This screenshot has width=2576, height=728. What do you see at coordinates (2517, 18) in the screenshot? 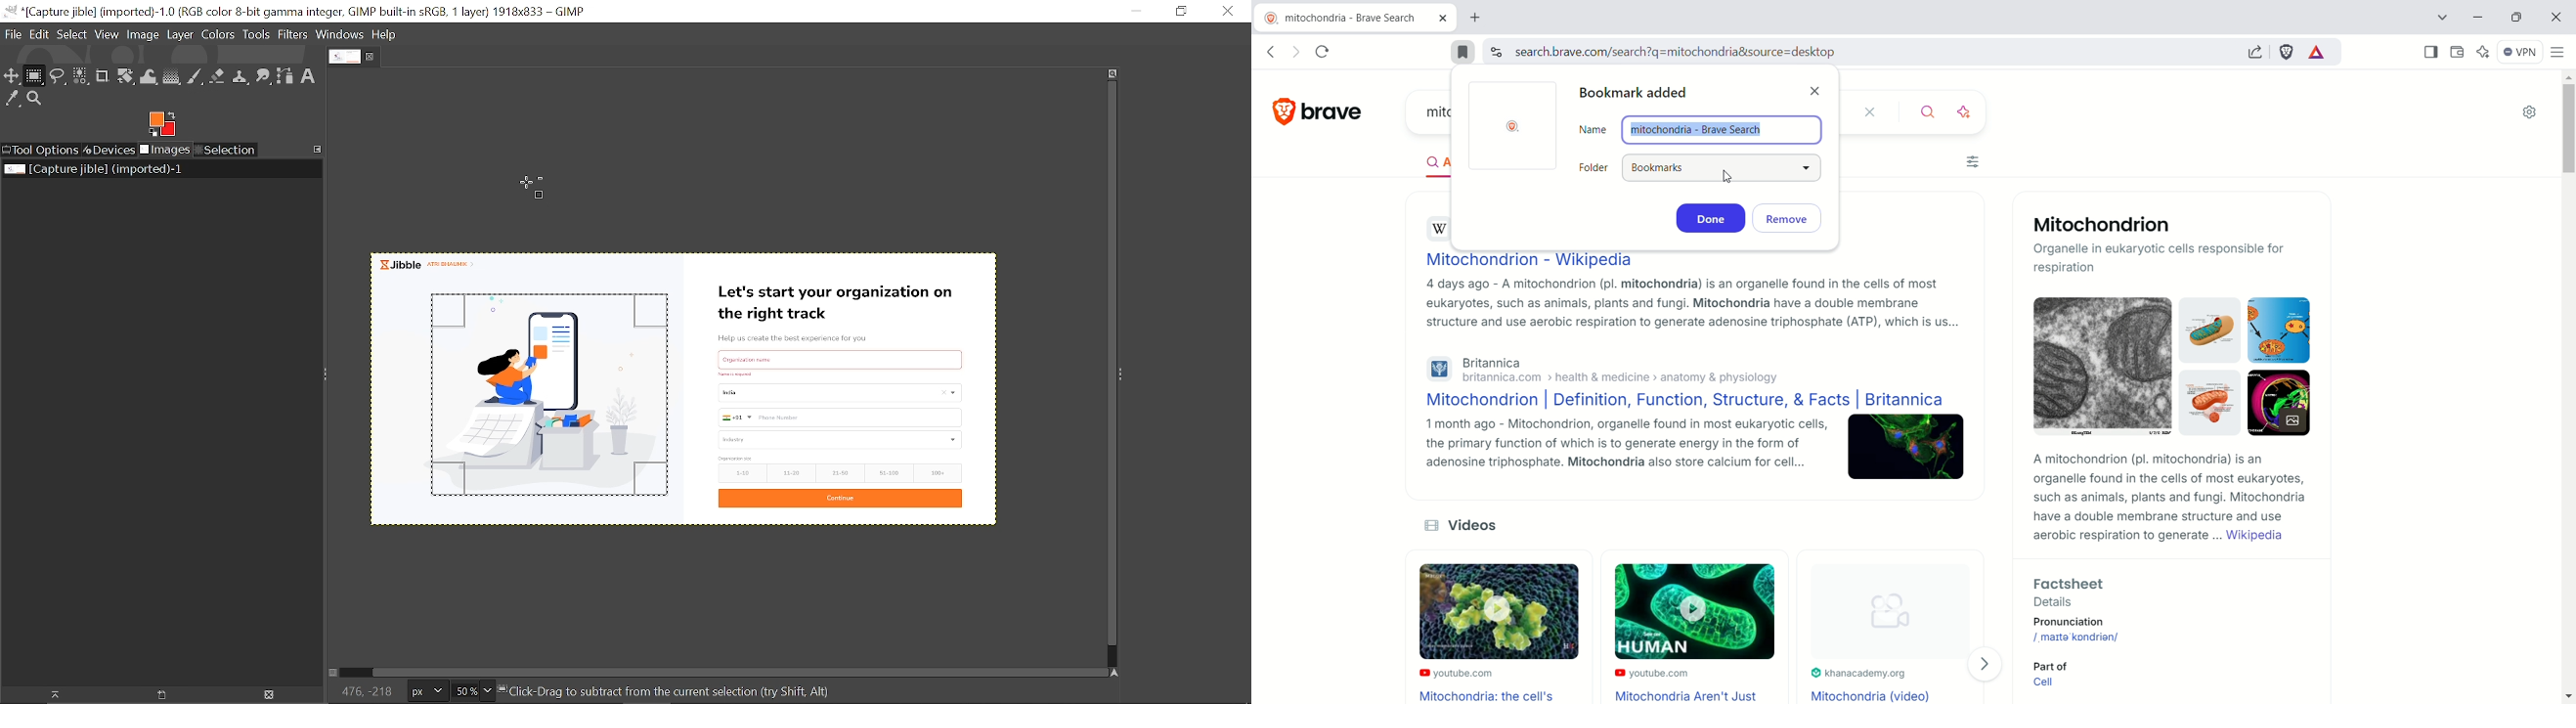
I see `maximize` at bounding box center [2517, 18].